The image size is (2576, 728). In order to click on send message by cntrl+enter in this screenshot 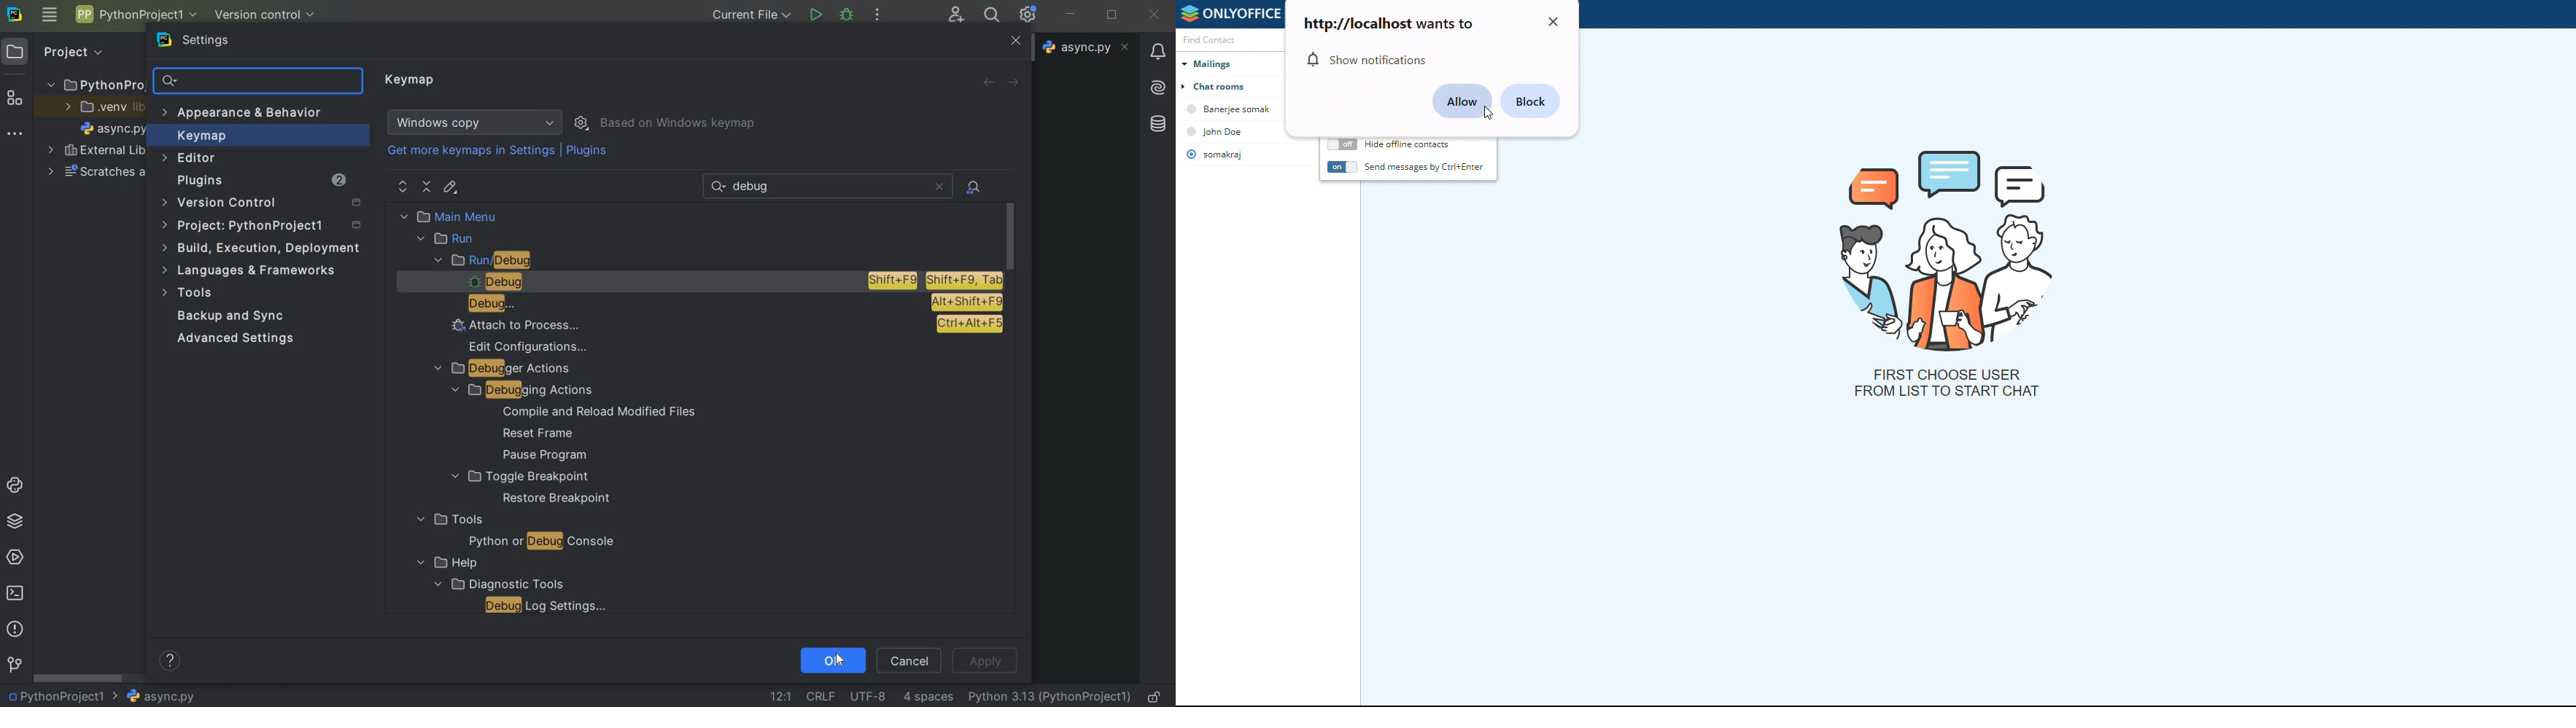, I will do `click(1341, 167)`.